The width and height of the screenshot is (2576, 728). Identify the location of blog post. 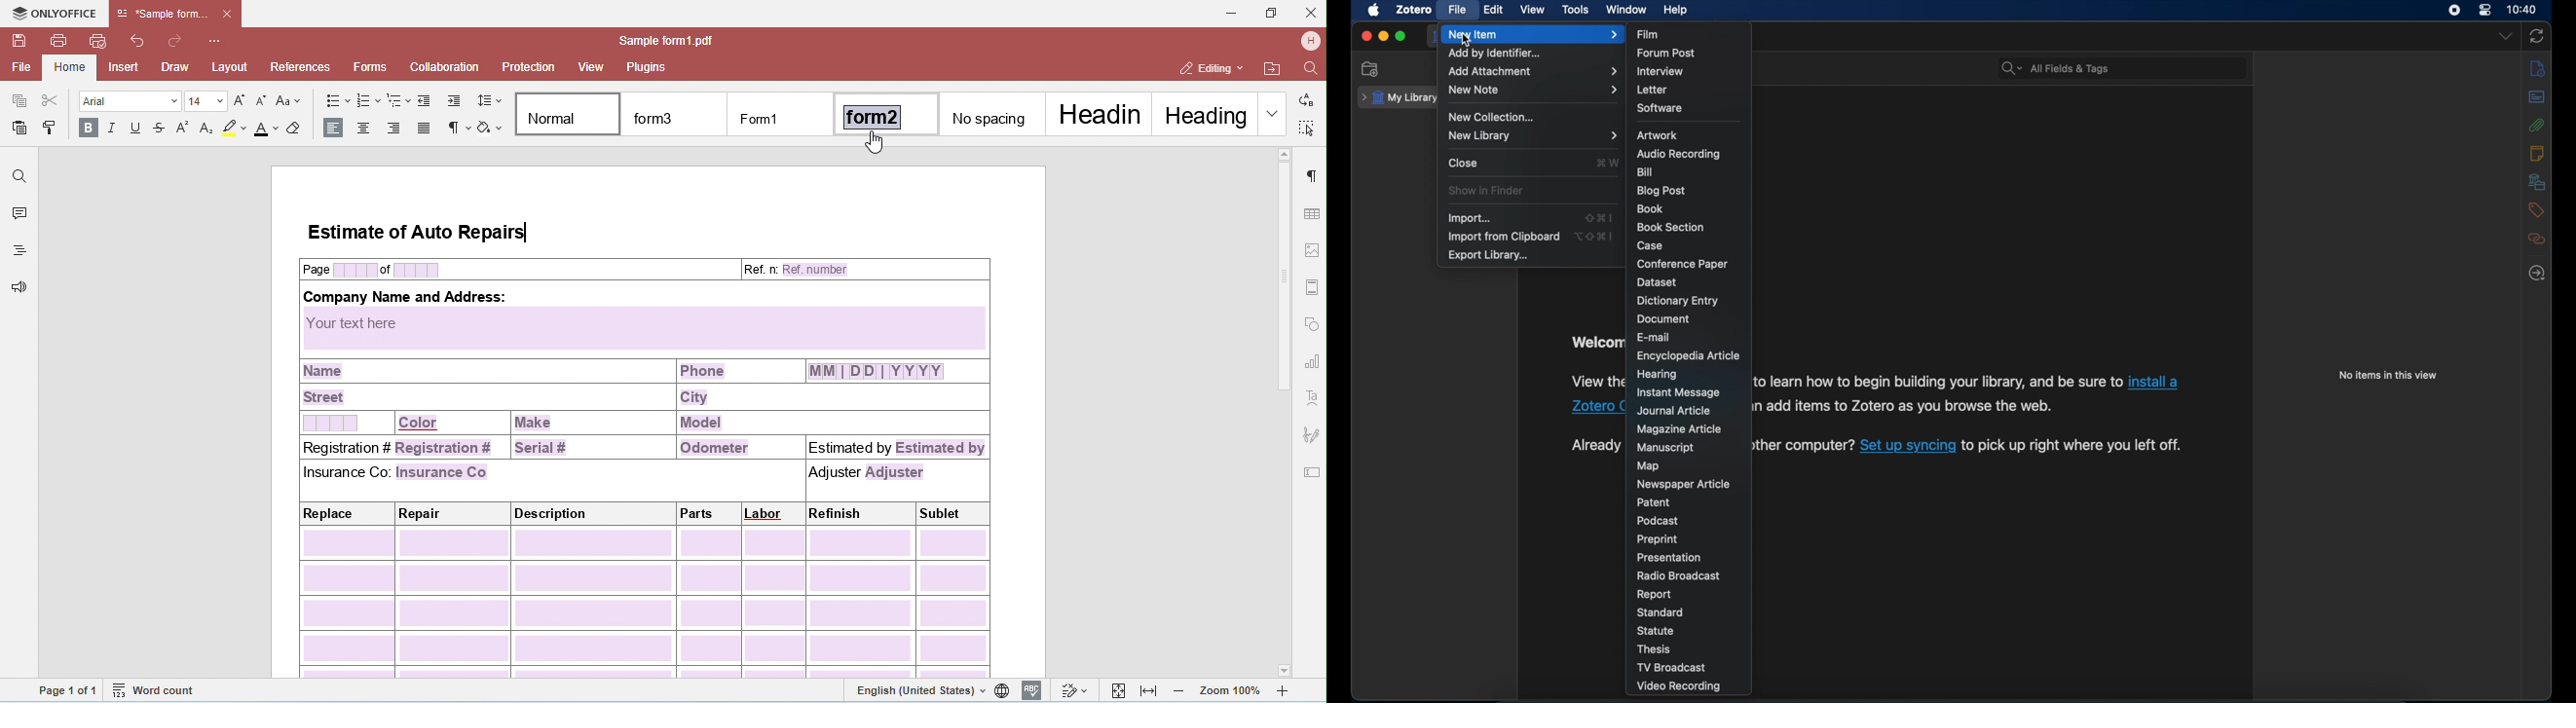
(1662, 191).